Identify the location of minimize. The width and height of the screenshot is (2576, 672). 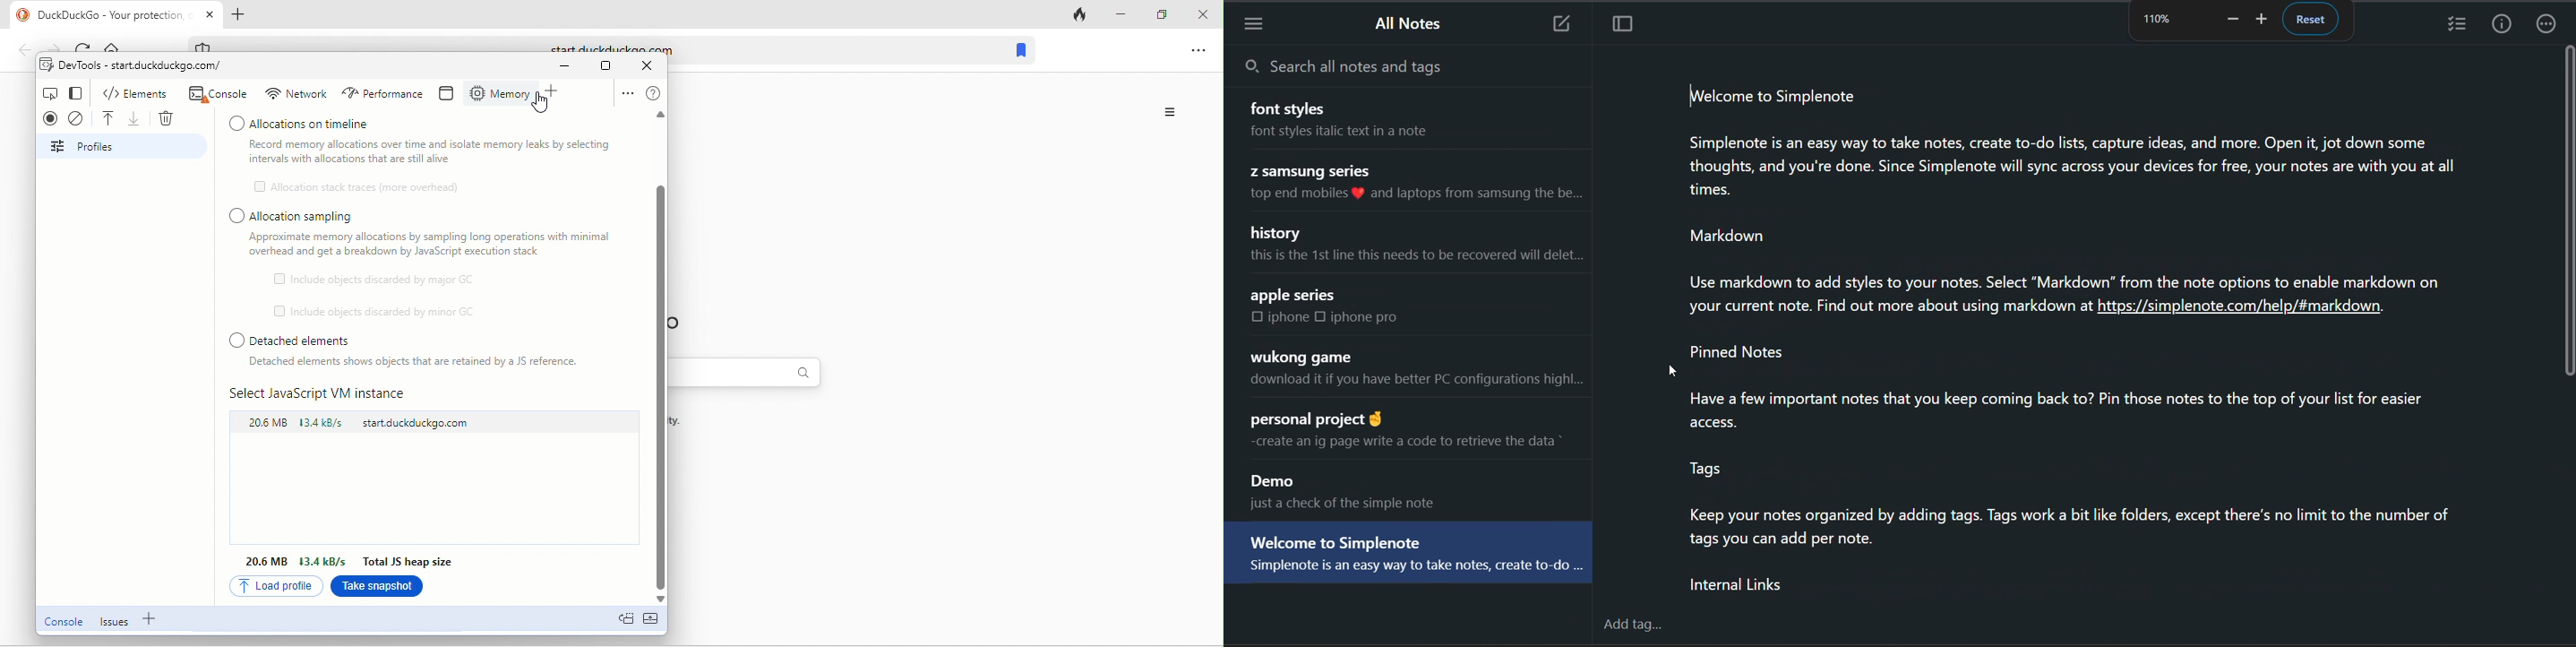
(1121, 12).